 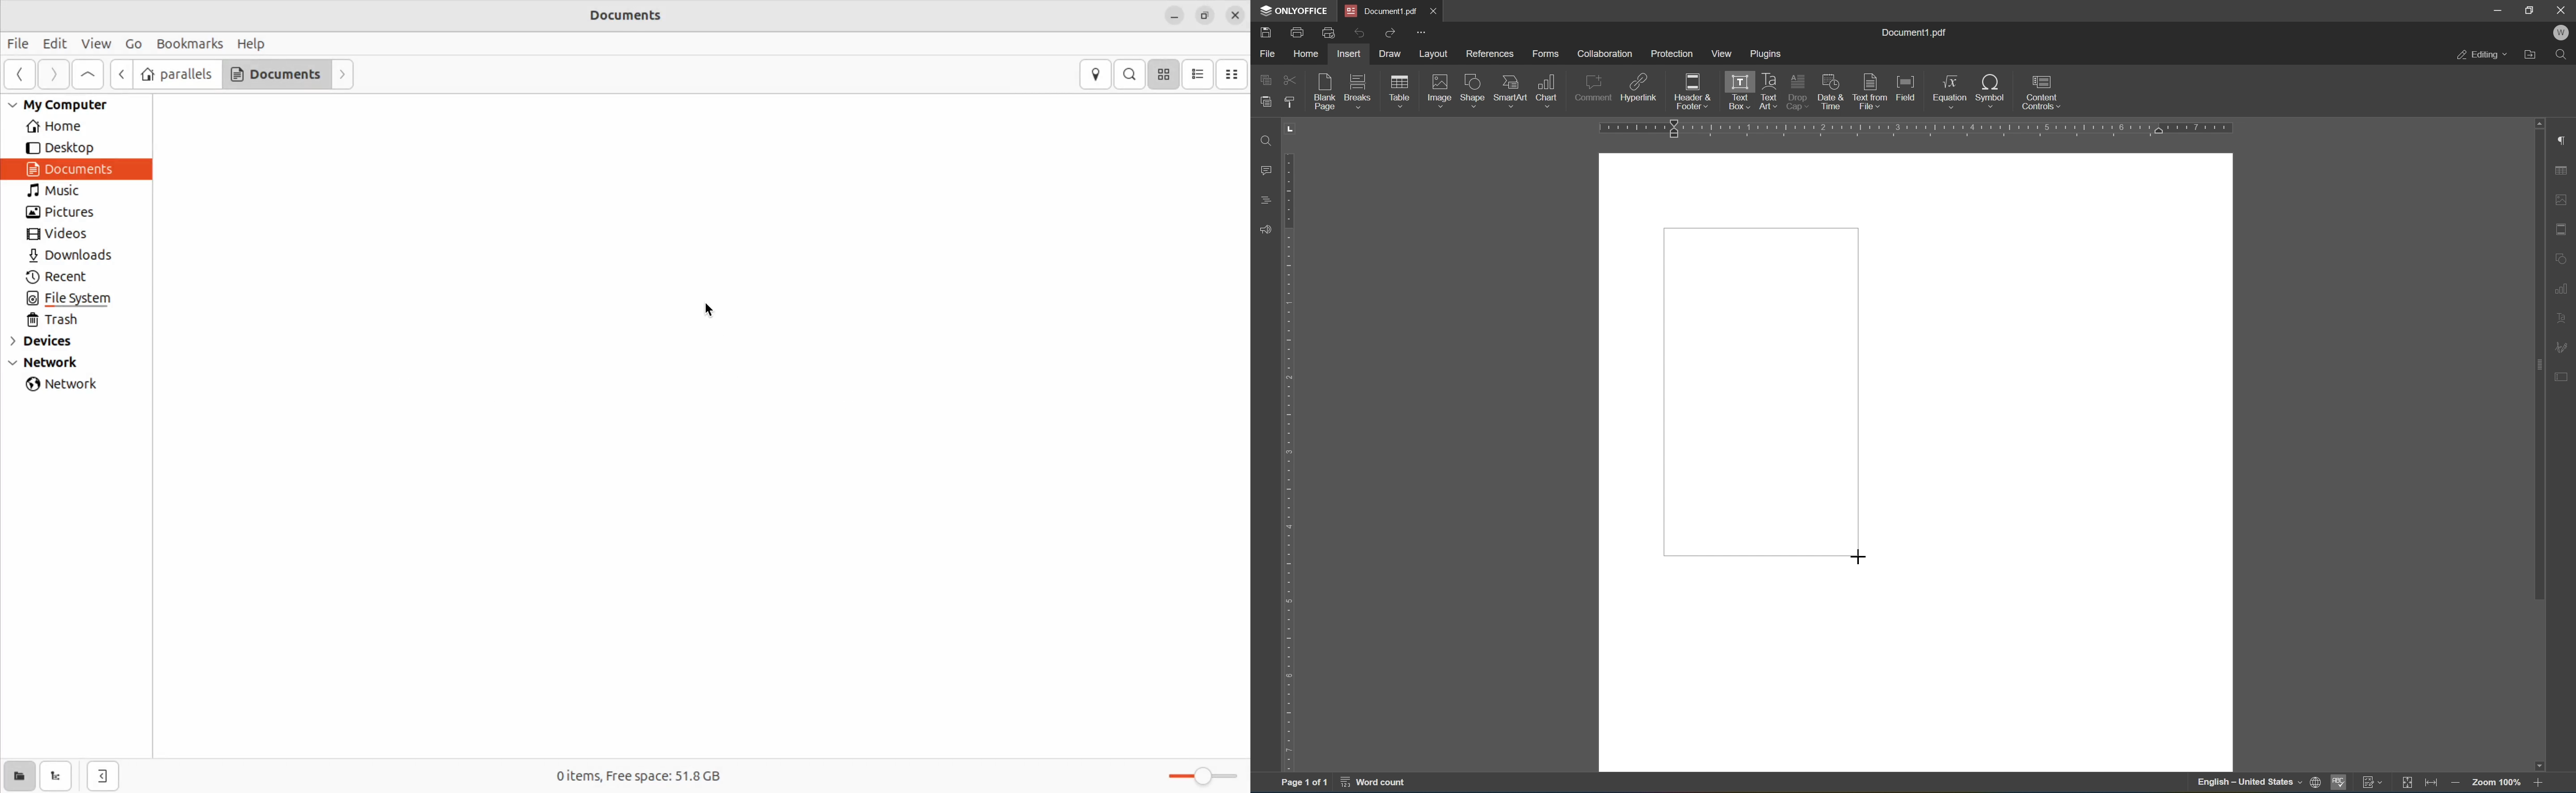 What do you see at coordinates (2565, 11) in the screenshot?
I see `Close` at bounding box center [2565, 11].